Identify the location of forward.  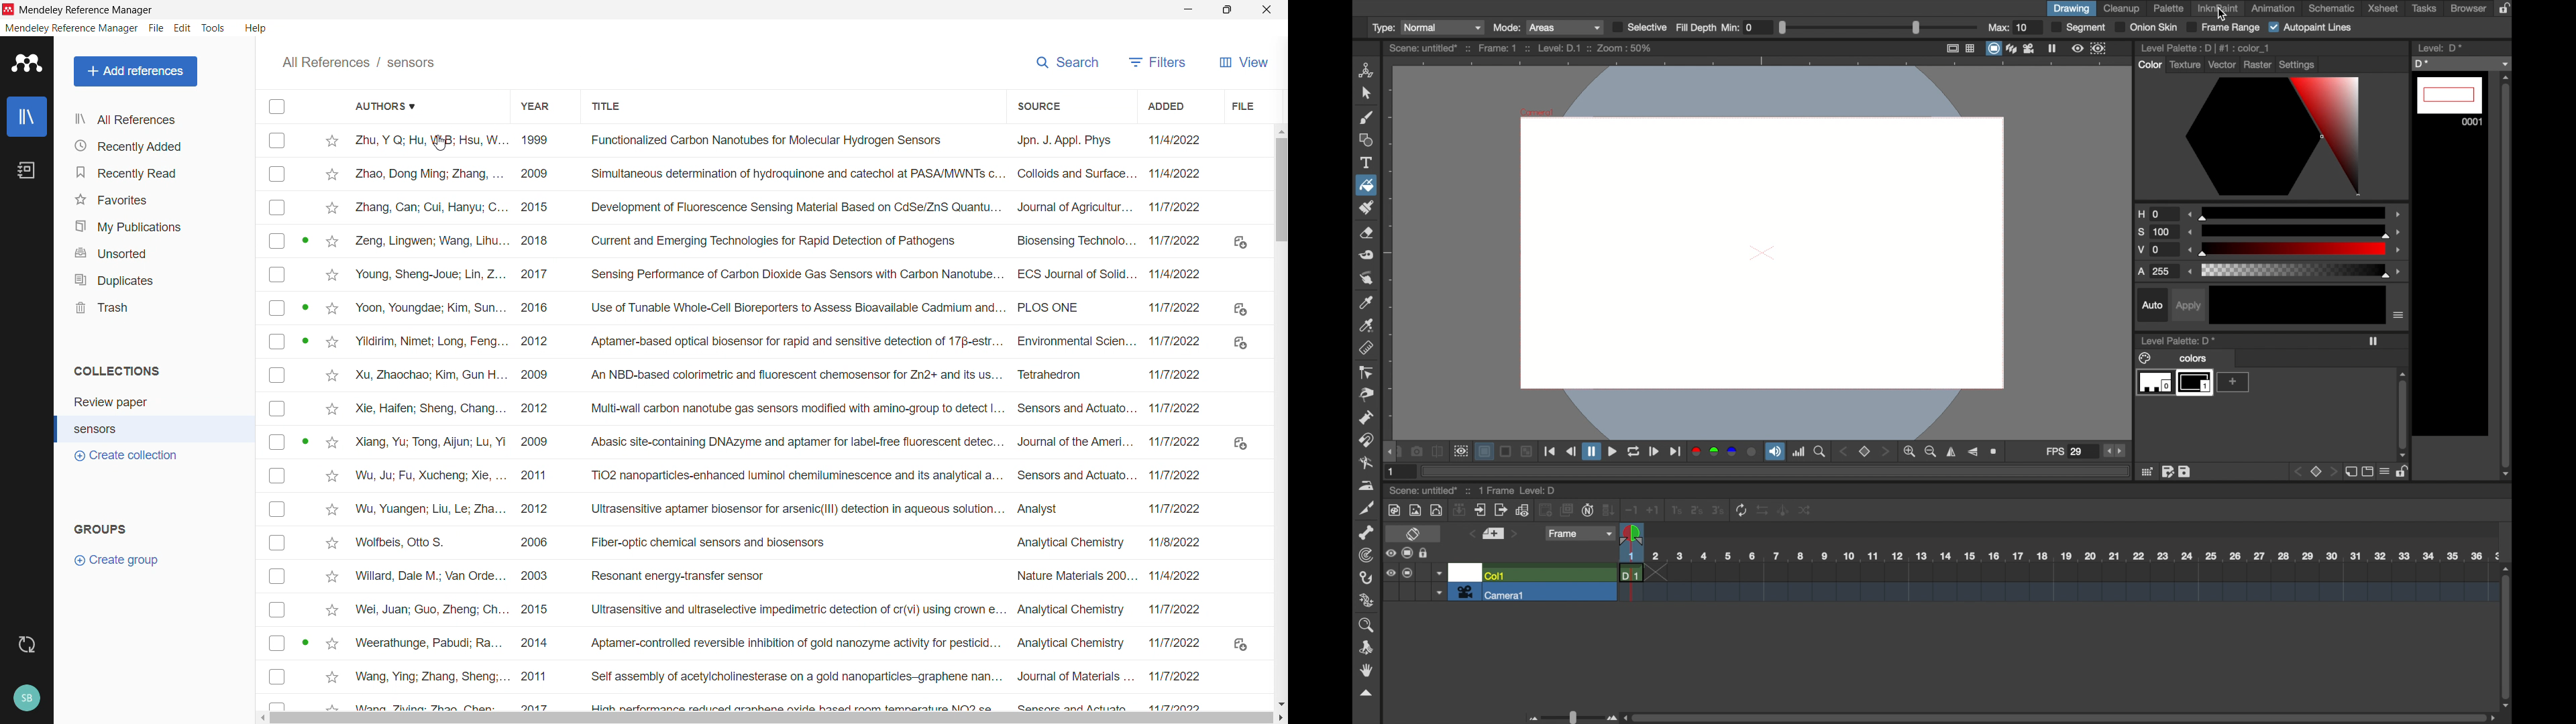
(1676, 452).